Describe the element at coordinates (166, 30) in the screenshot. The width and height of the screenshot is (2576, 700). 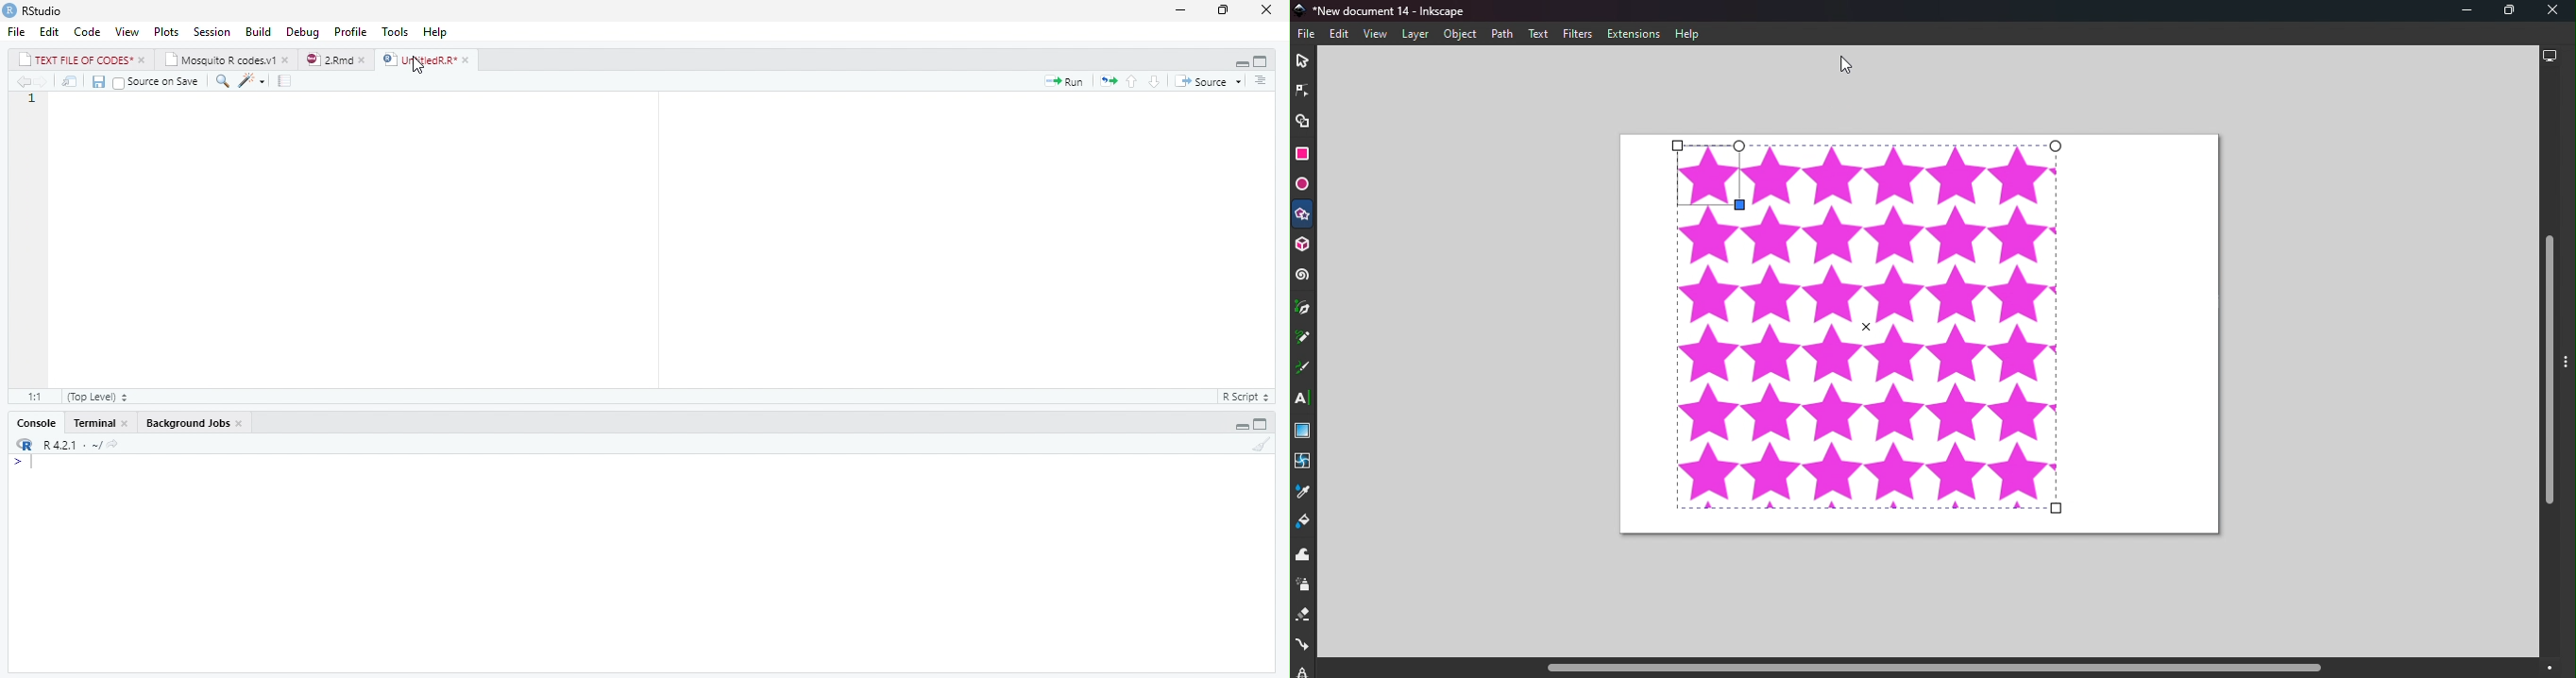
I see `Plots` at that location.